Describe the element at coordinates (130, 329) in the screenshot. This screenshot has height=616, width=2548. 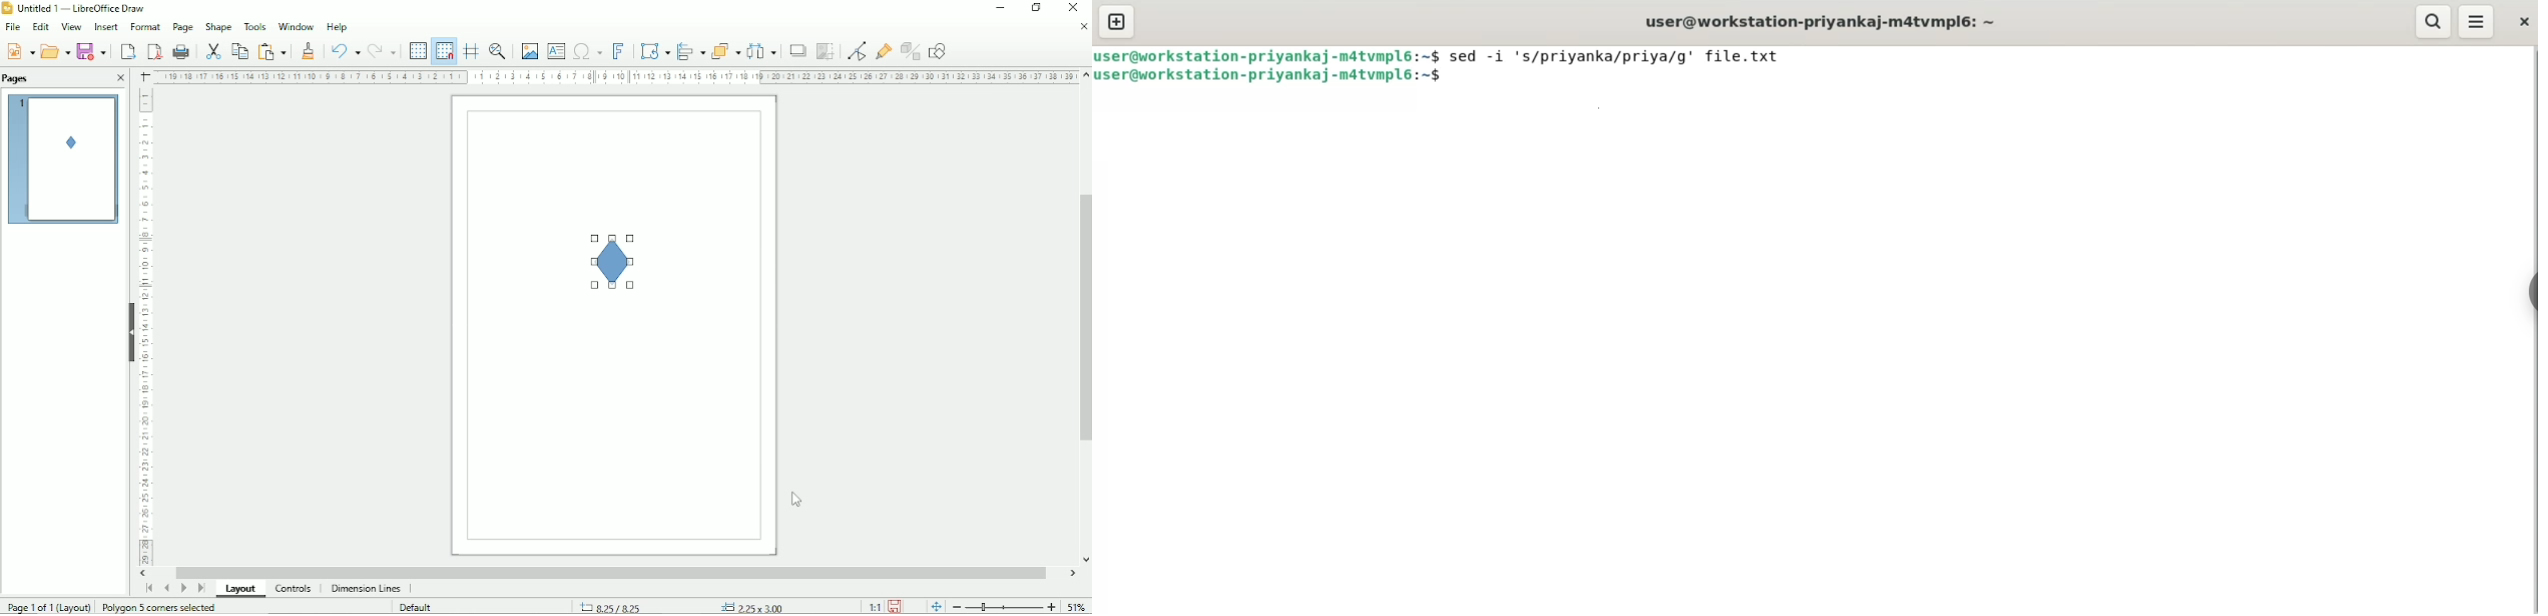
I see `Hide` at that location.